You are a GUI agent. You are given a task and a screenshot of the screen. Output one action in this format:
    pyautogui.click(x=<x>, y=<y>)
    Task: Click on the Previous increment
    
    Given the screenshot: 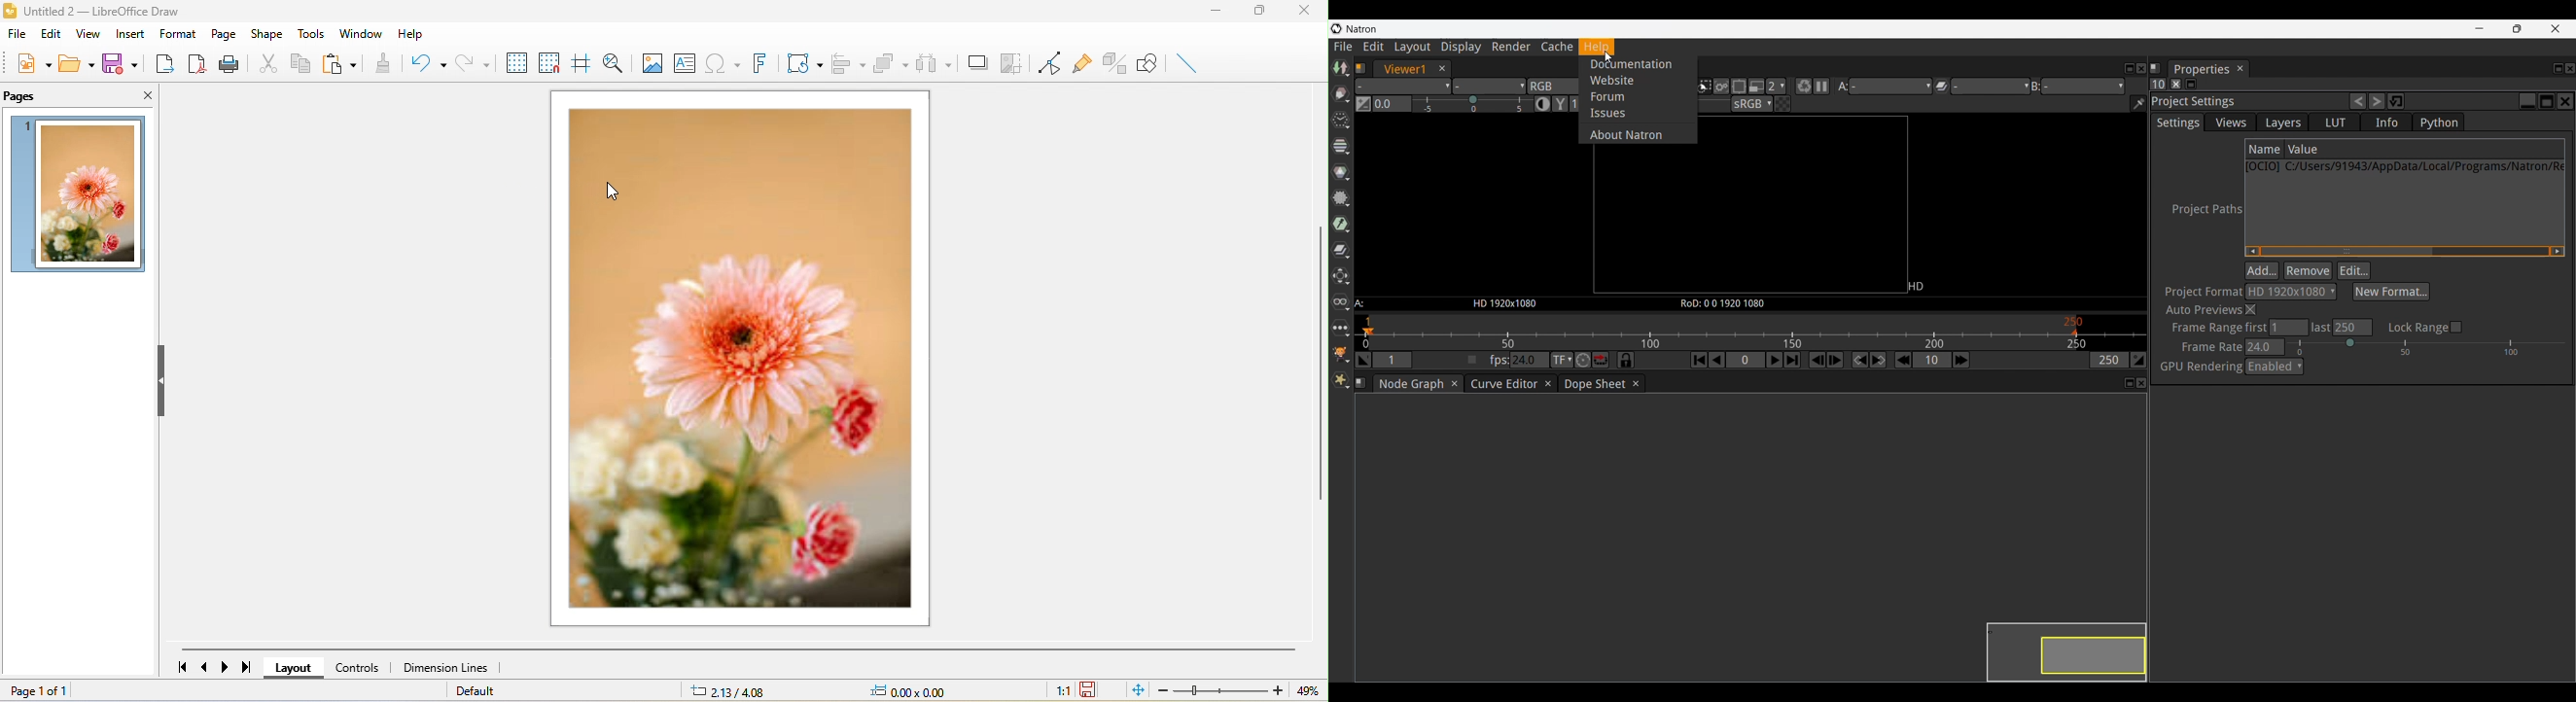 What is the action you would take?
    pyautogui.click(x=1904, y=360)
    